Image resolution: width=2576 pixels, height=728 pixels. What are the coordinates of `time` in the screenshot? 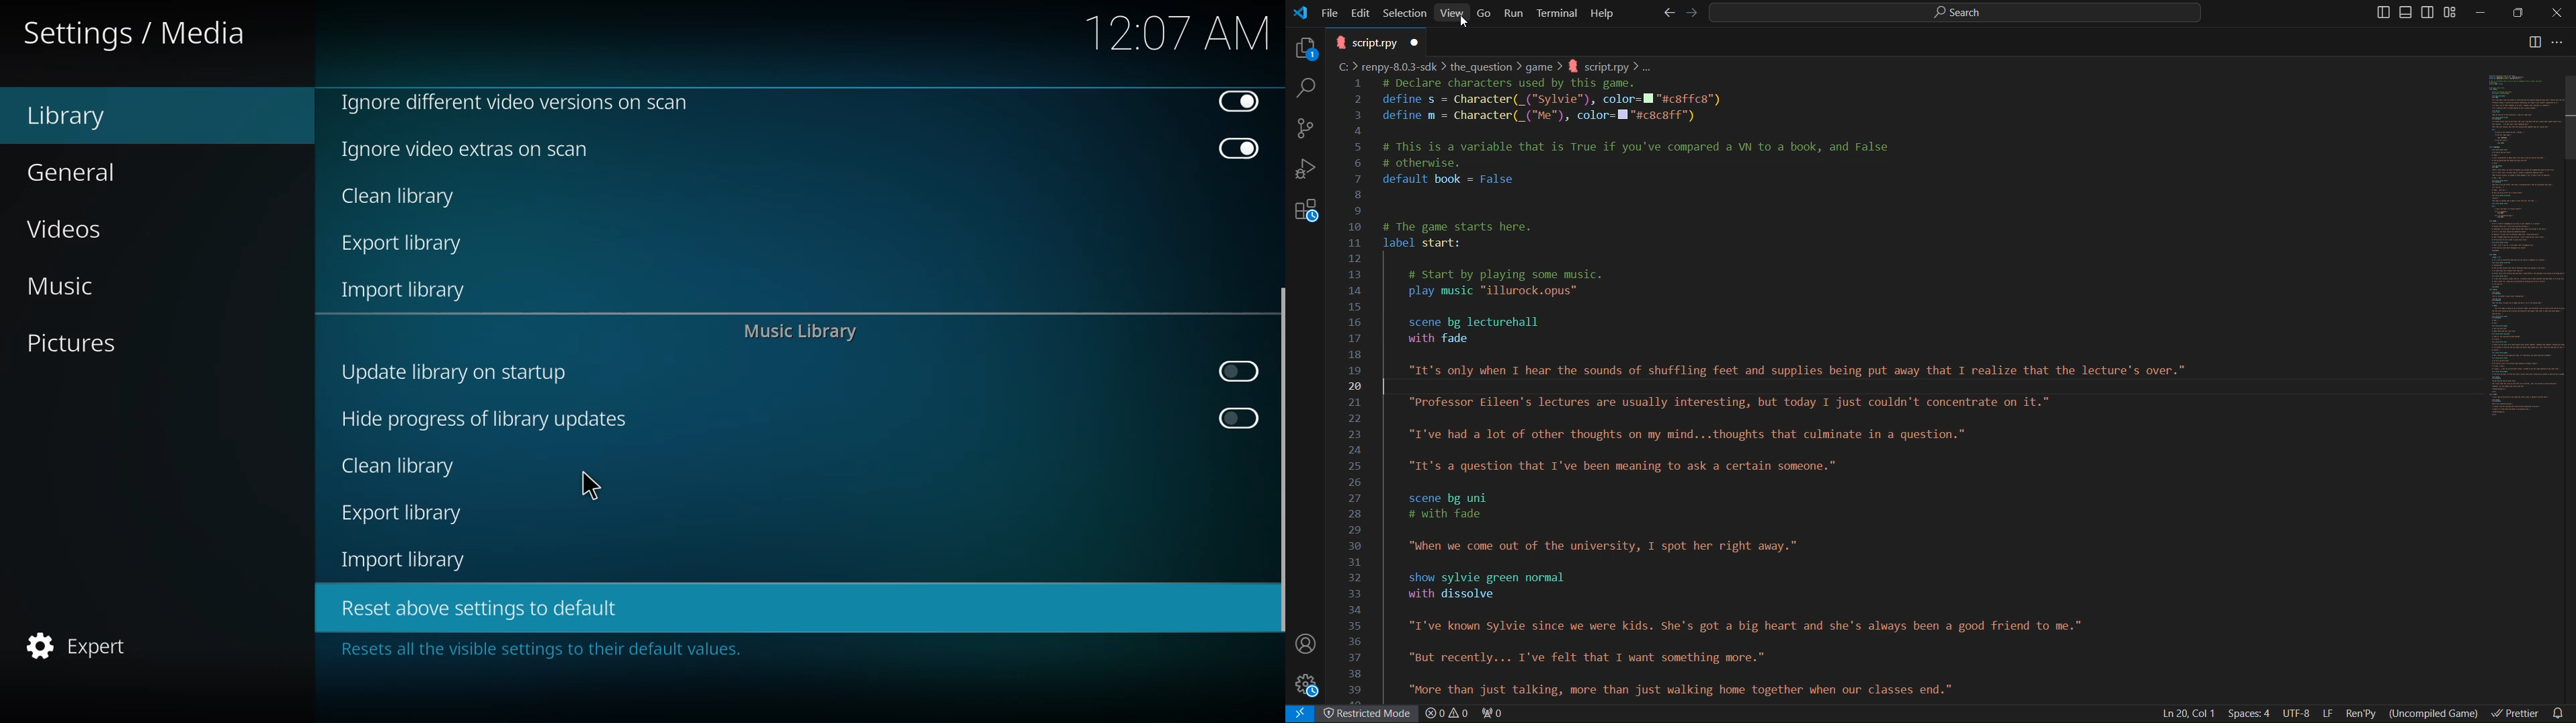 It's located at (1179, 32).